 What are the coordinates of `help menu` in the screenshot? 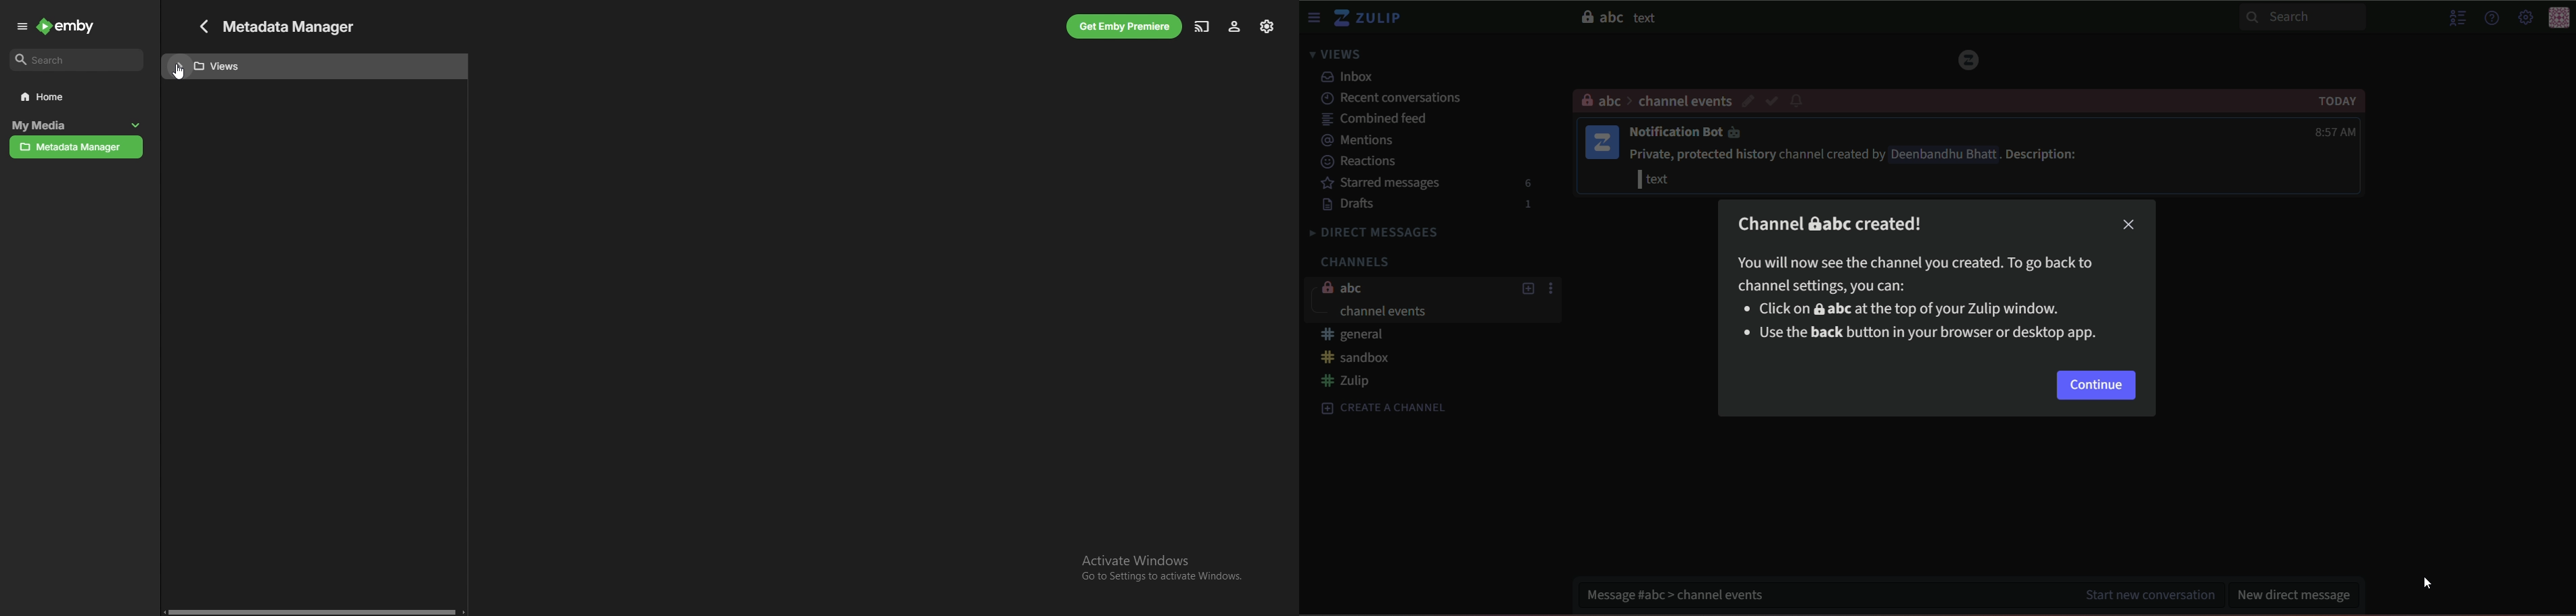 It's located at (2493, 18).